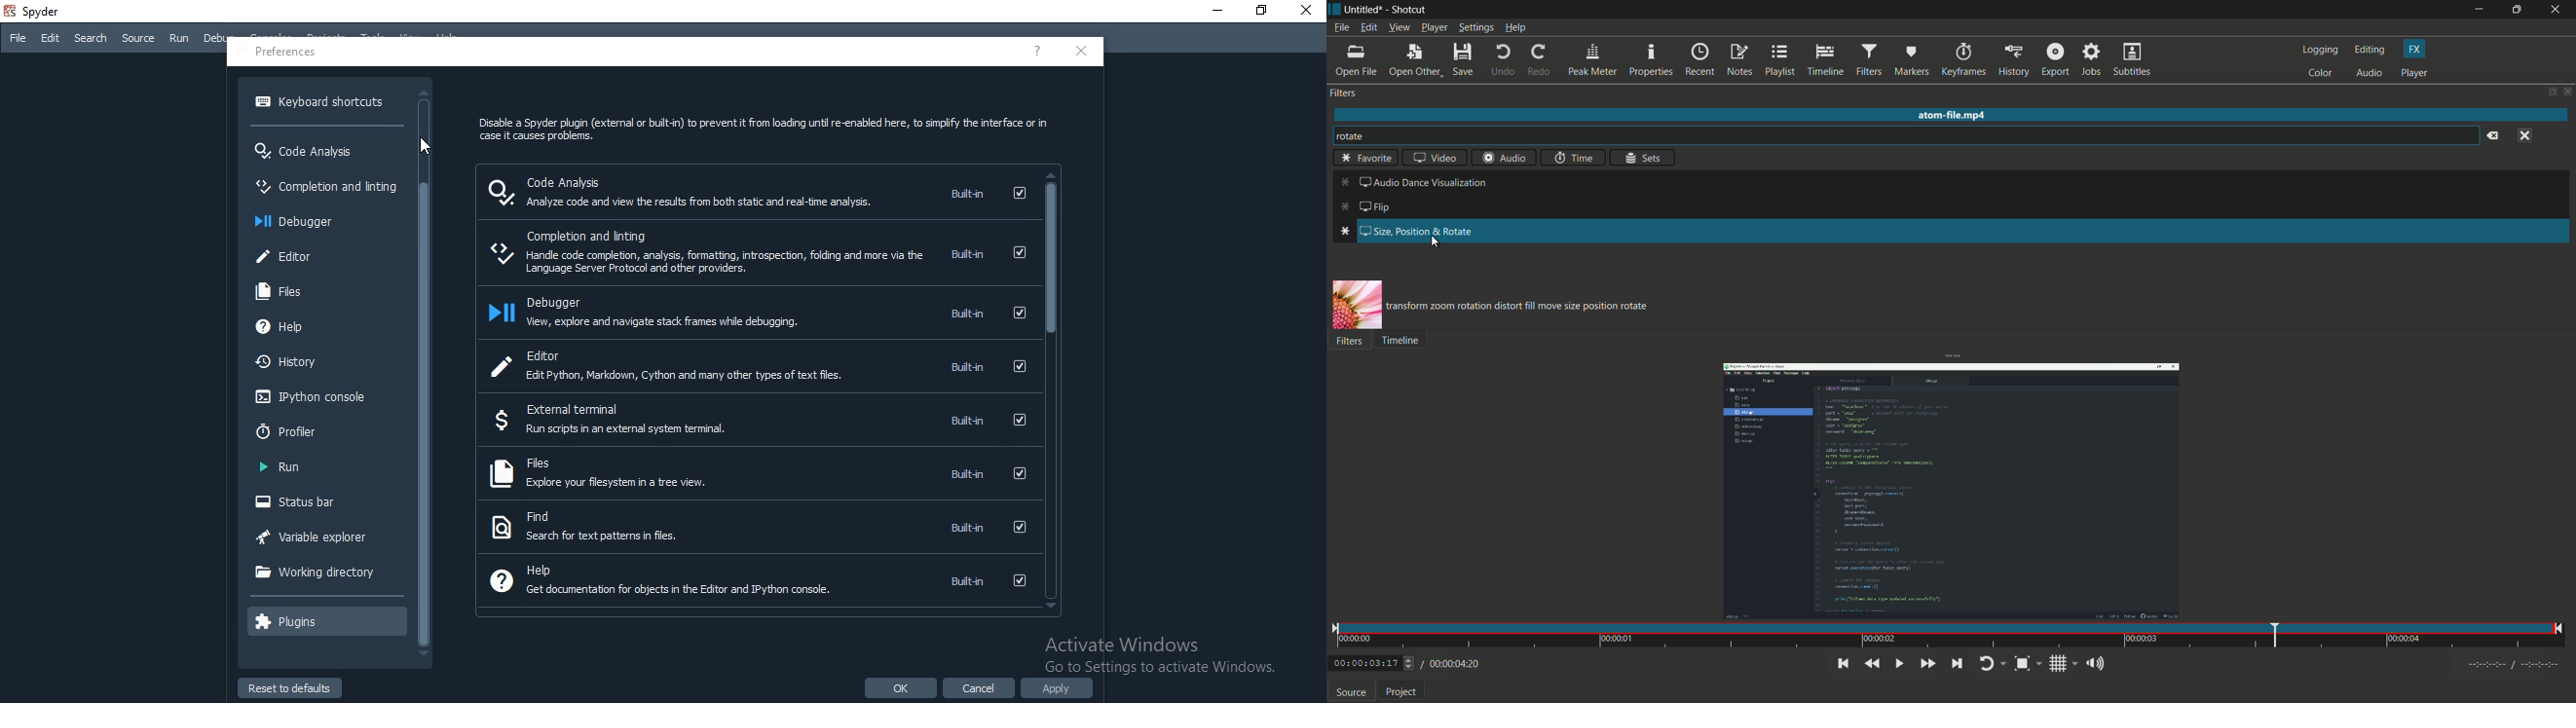  I want to click on run, so click(324, 470).